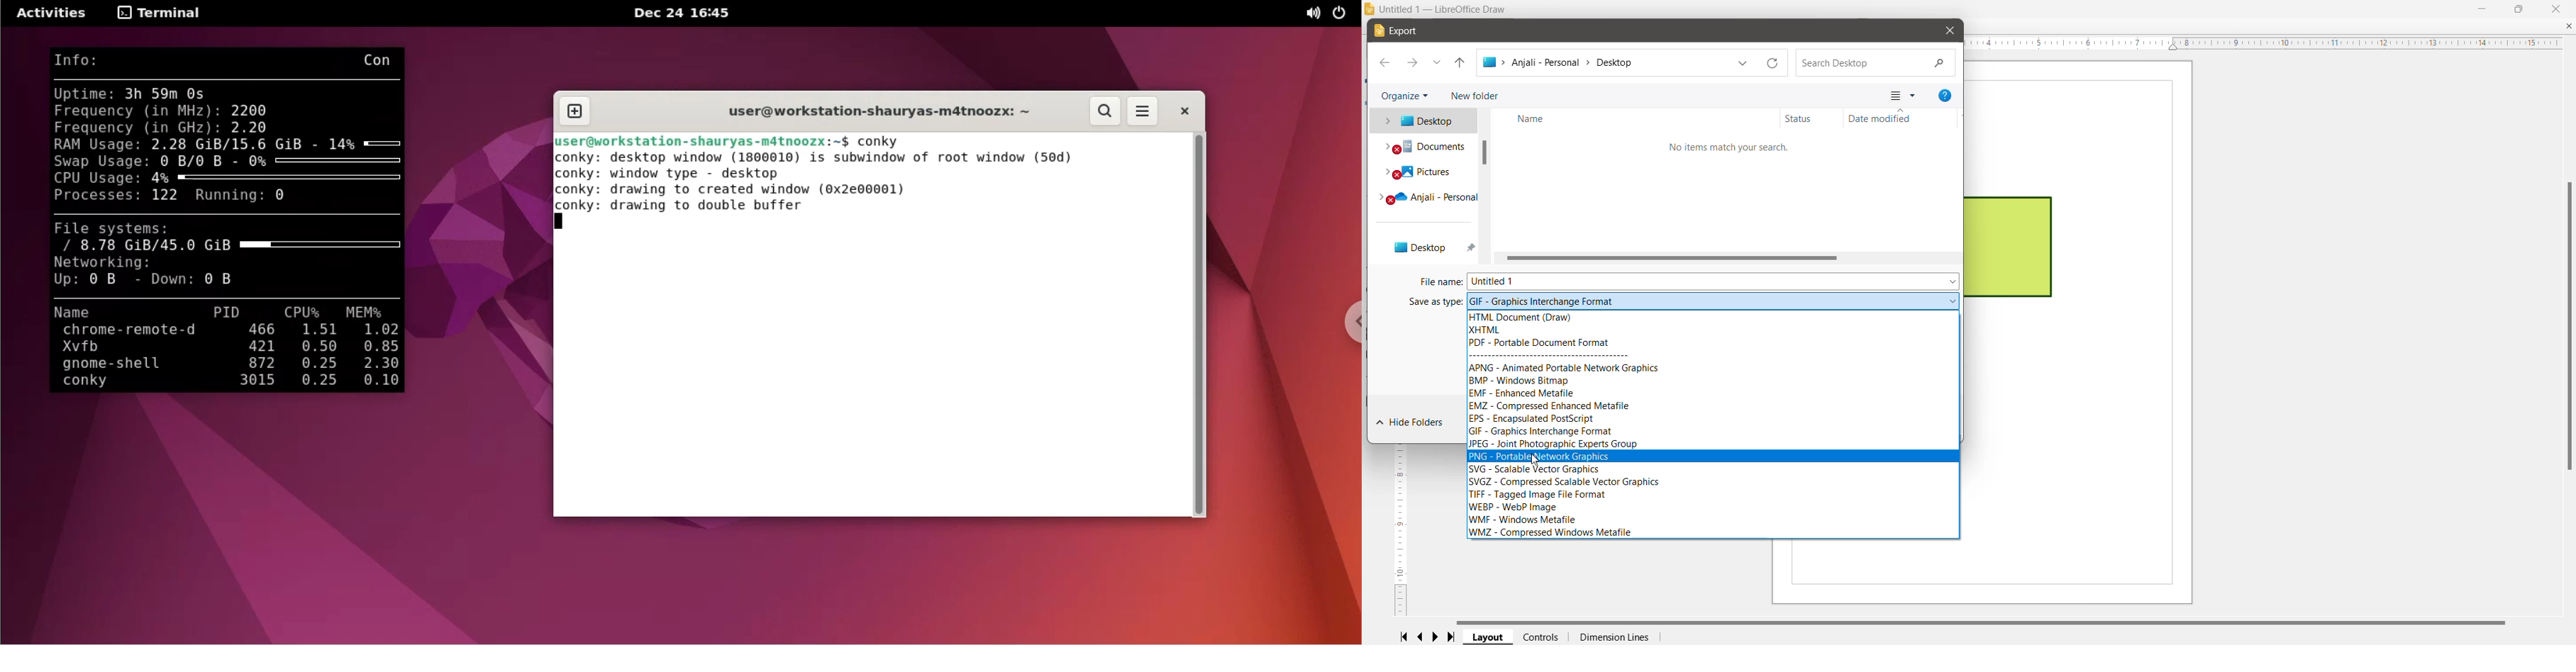  I want to click on Vertical Scroll Bar, so click(1486, 186).